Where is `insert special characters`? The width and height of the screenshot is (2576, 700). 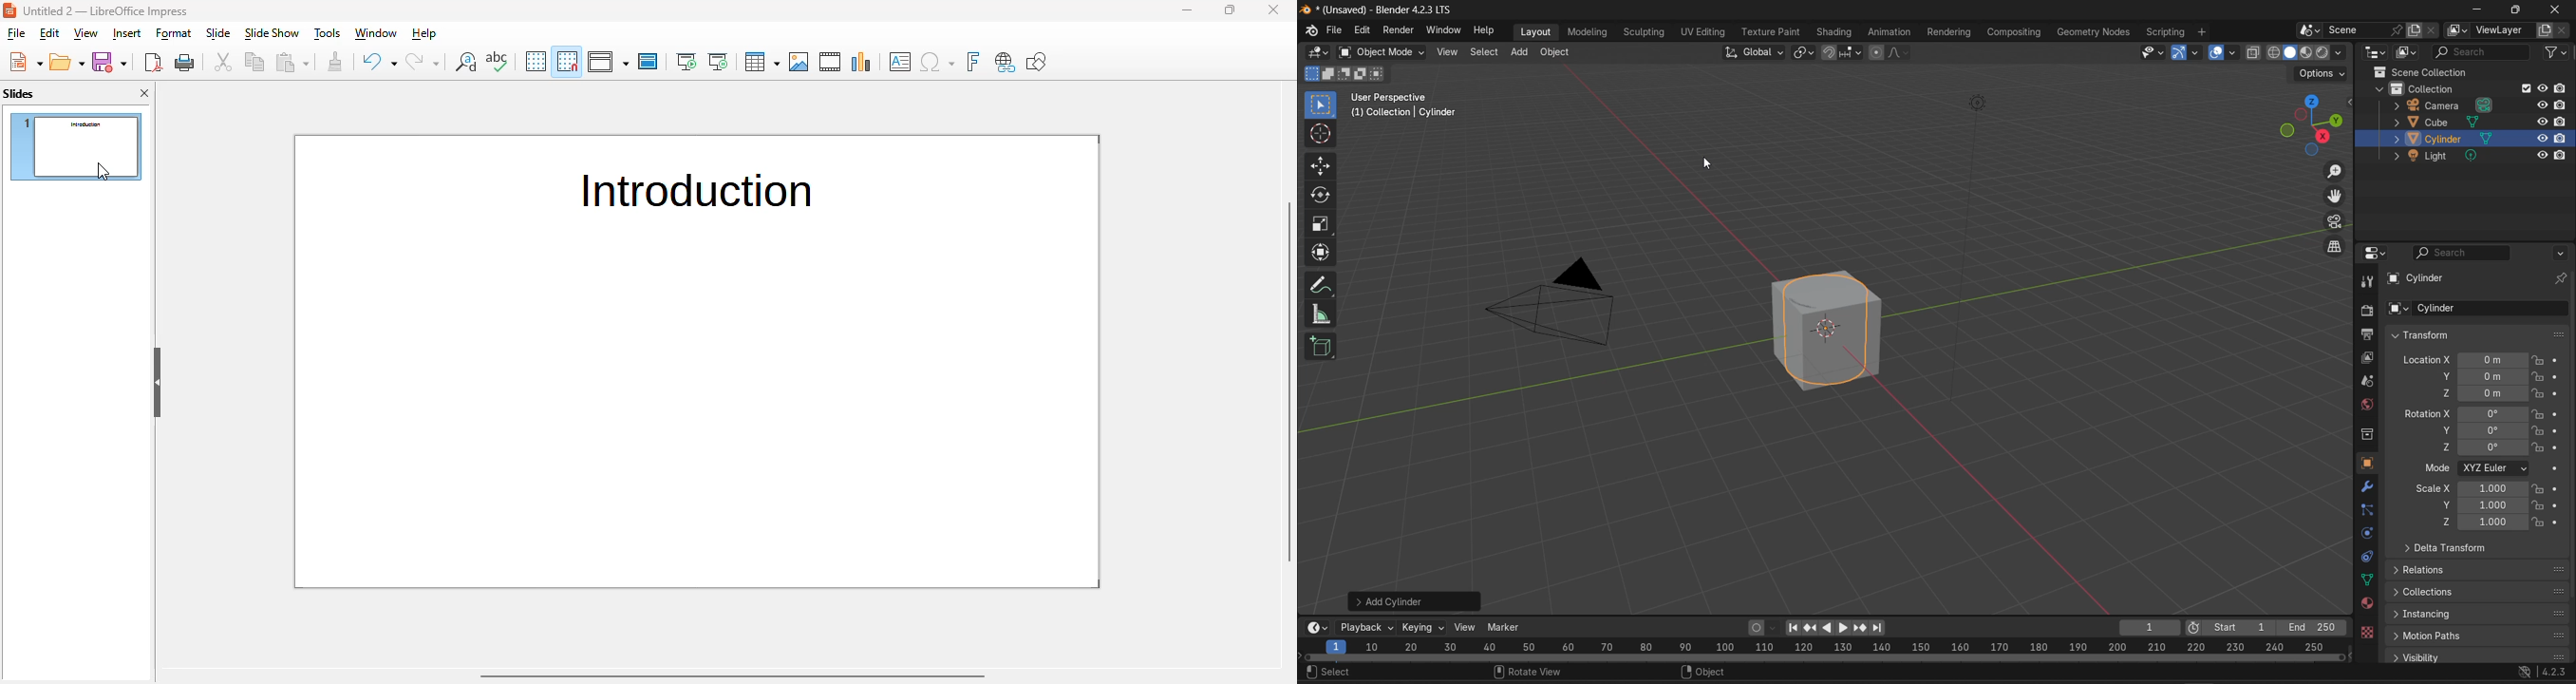 insert special characters is located at coordinates (937, 62).